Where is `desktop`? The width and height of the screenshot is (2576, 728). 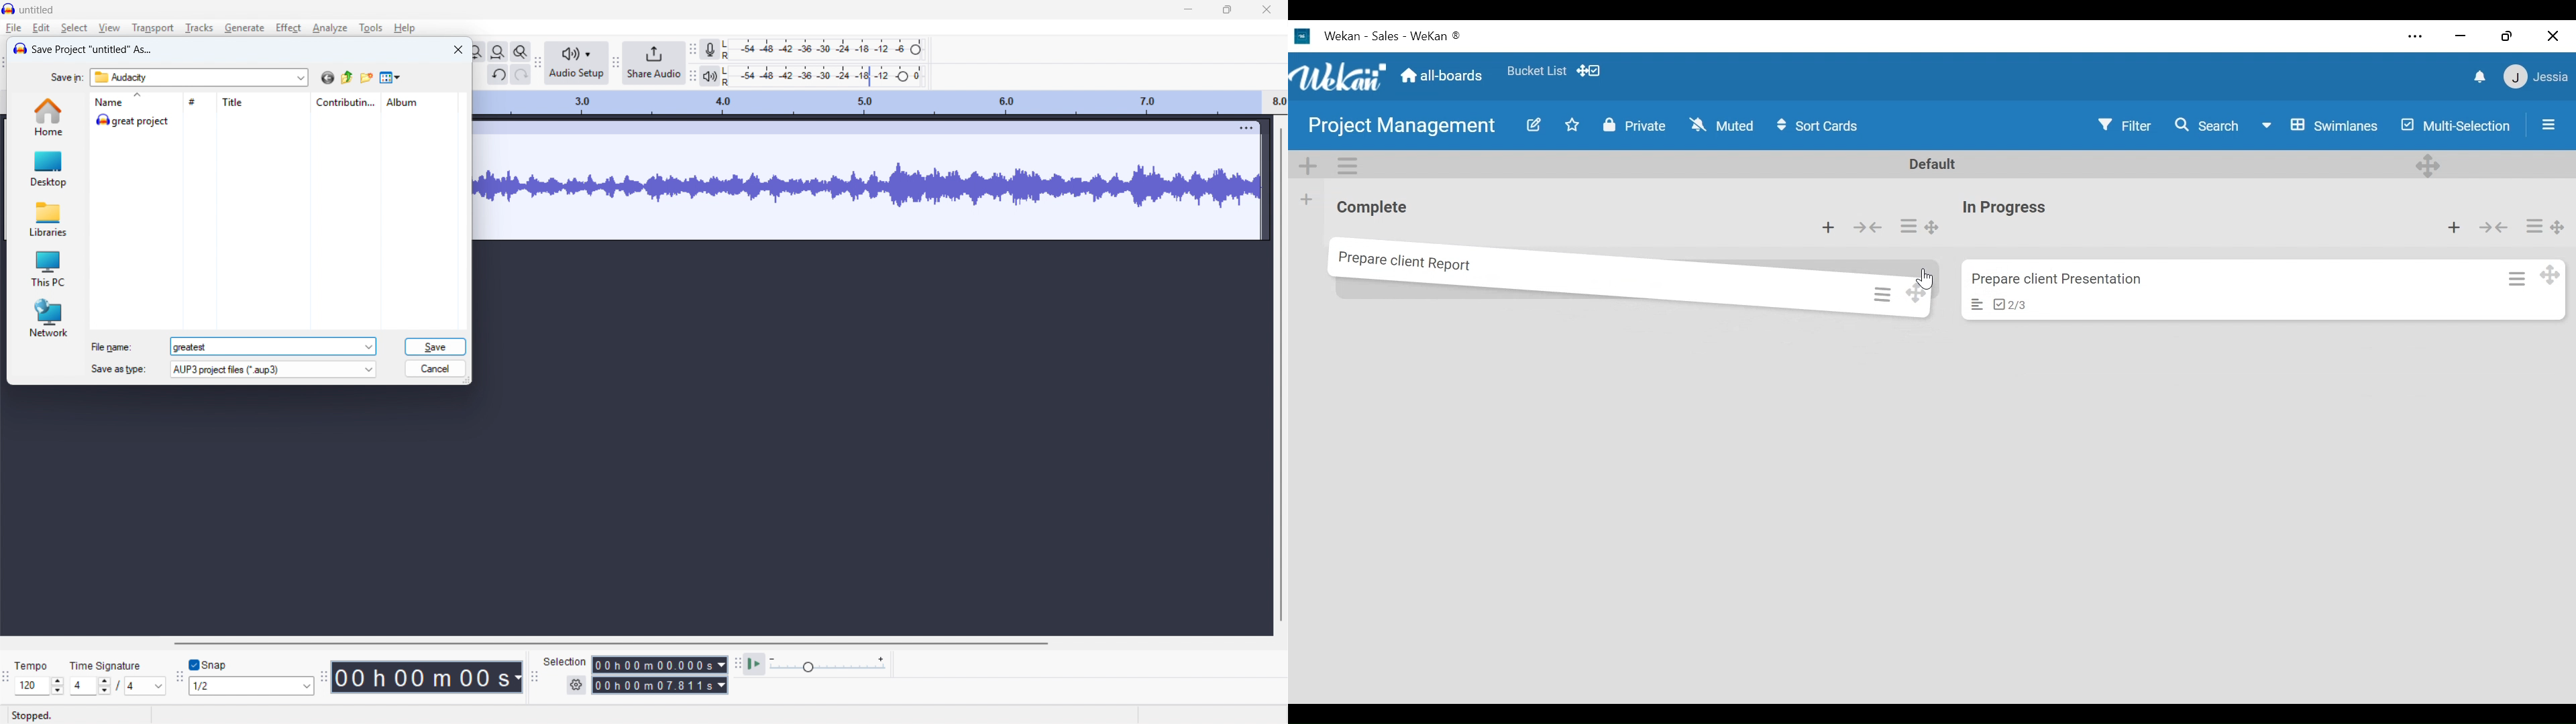 desktop is located at coordinates (48, 168).